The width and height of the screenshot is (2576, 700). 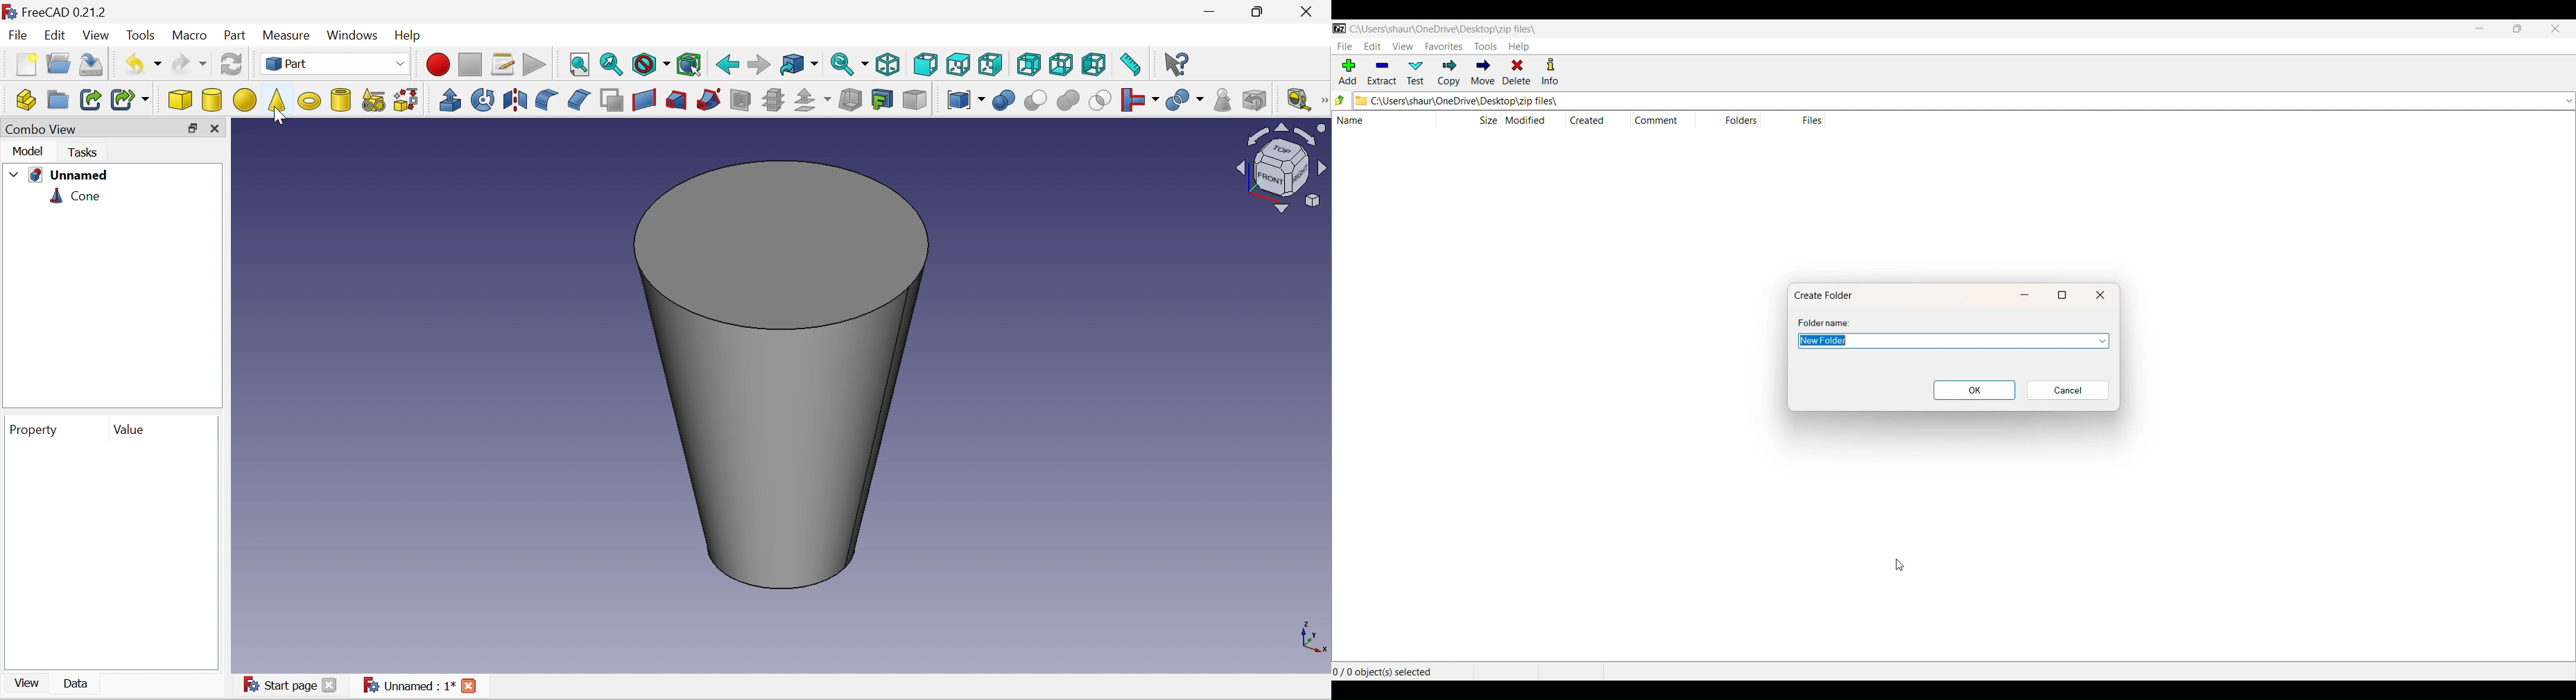 I want to click on Union, so click(x=1069, y=101).